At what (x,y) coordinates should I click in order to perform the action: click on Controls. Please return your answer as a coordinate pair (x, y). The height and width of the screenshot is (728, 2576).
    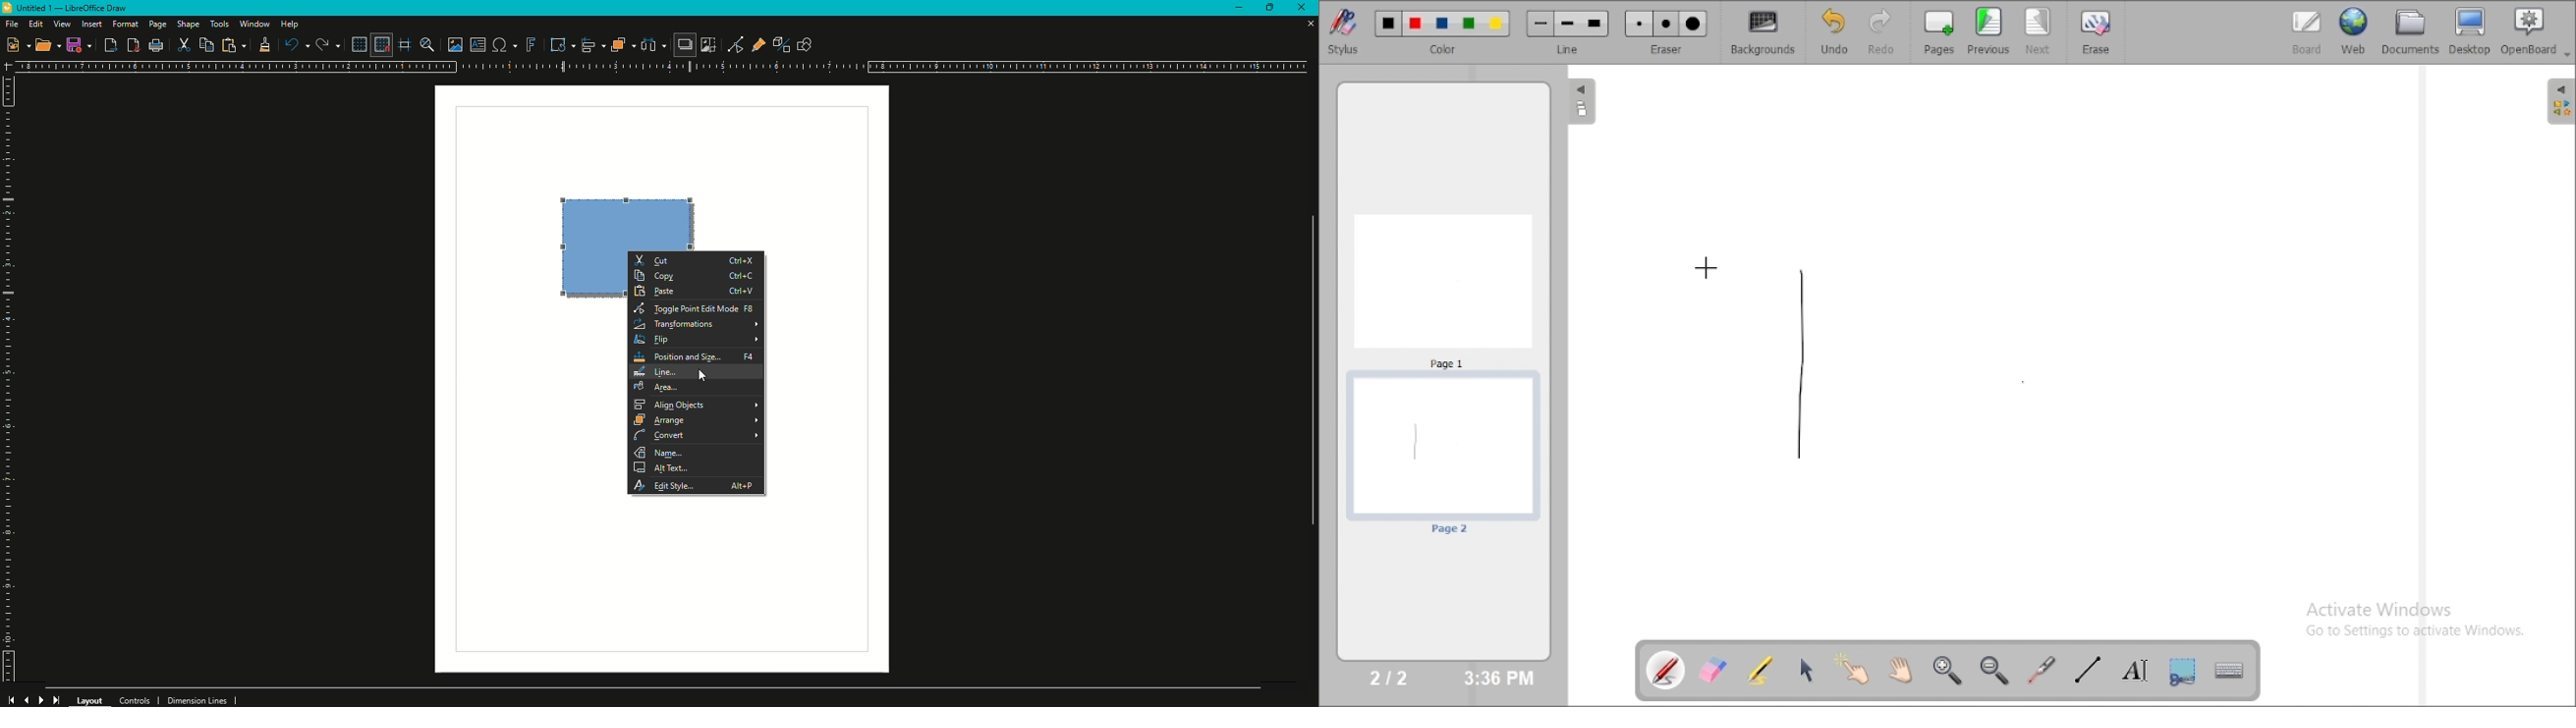
    Looking at the image, I should click on (139, 699).